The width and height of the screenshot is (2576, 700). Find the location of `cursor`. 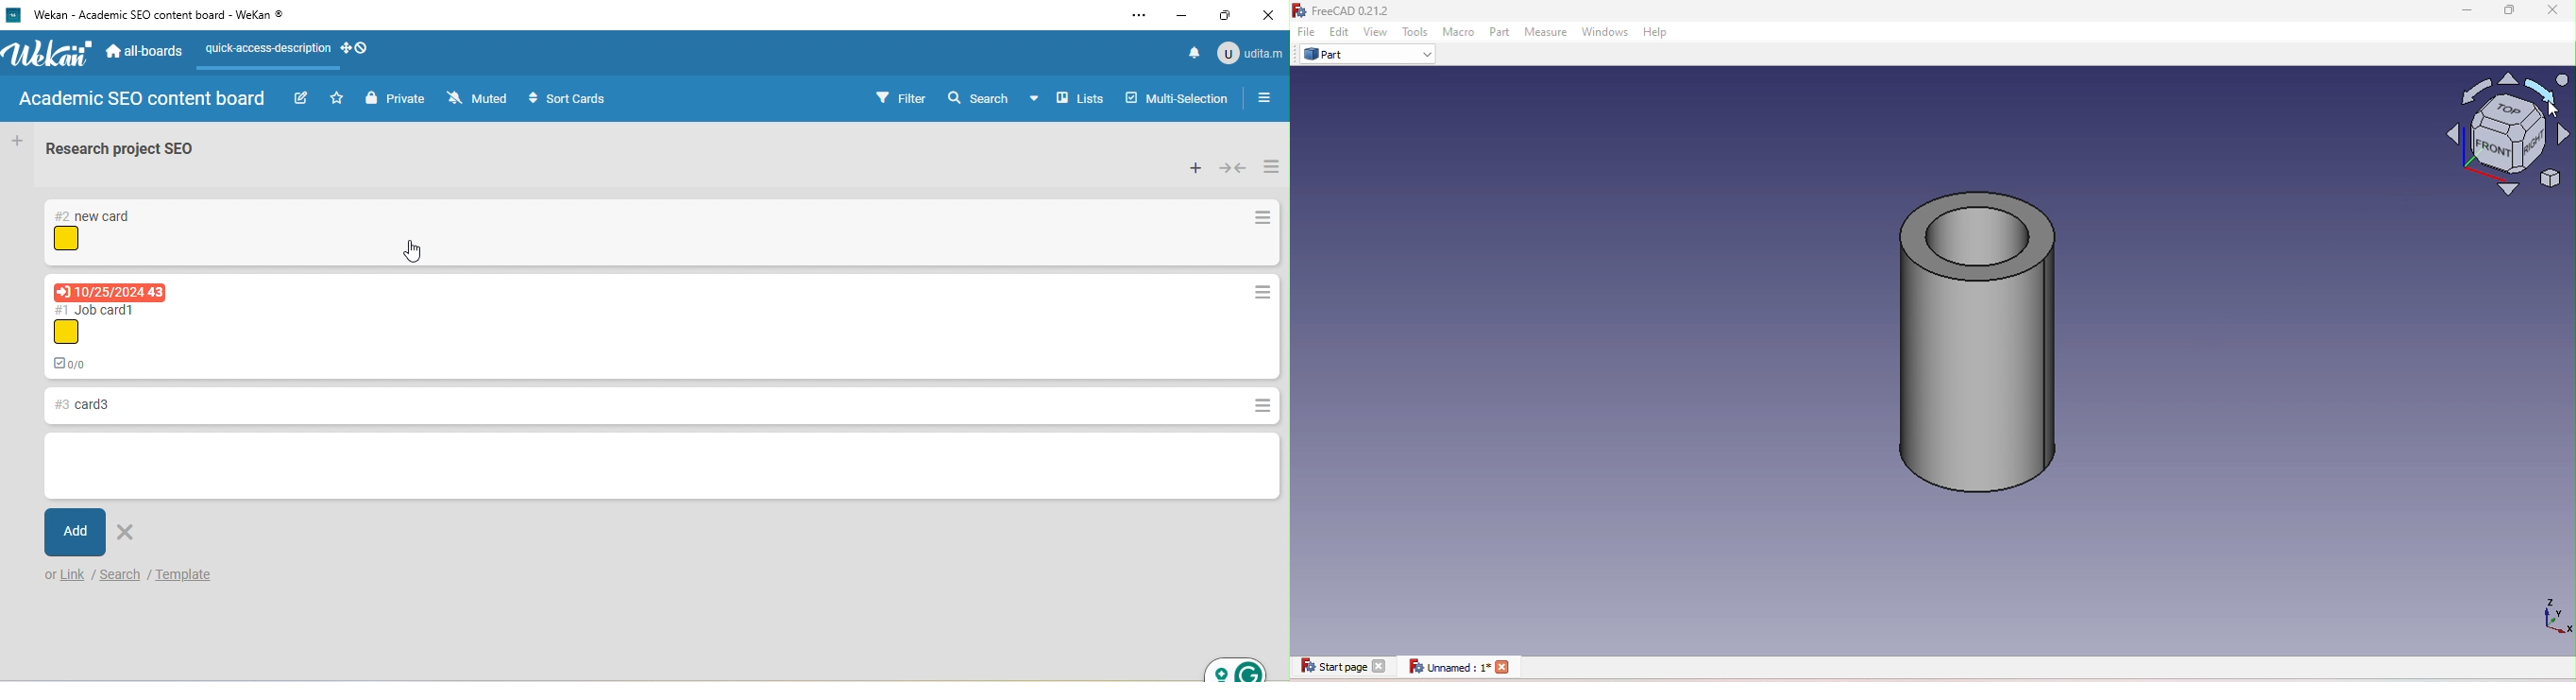

cursor is located at coordinates (2554, 110).